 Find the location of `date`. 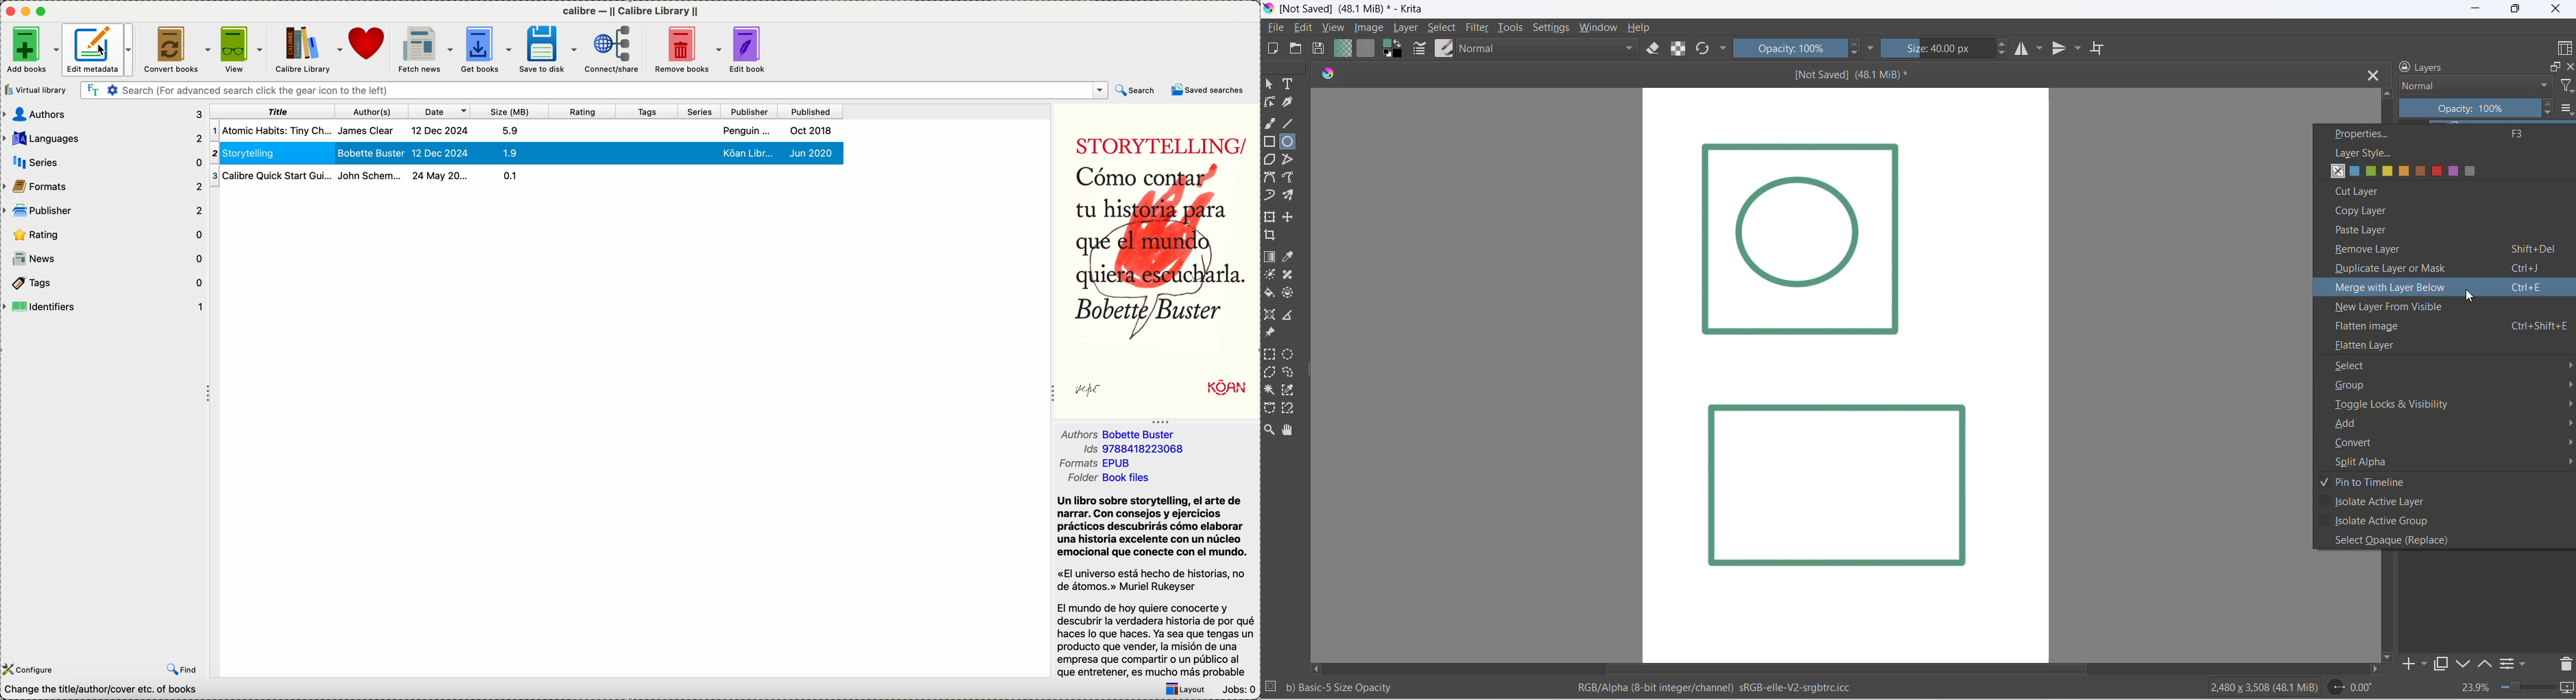

date is located at coordinates (441, 112).